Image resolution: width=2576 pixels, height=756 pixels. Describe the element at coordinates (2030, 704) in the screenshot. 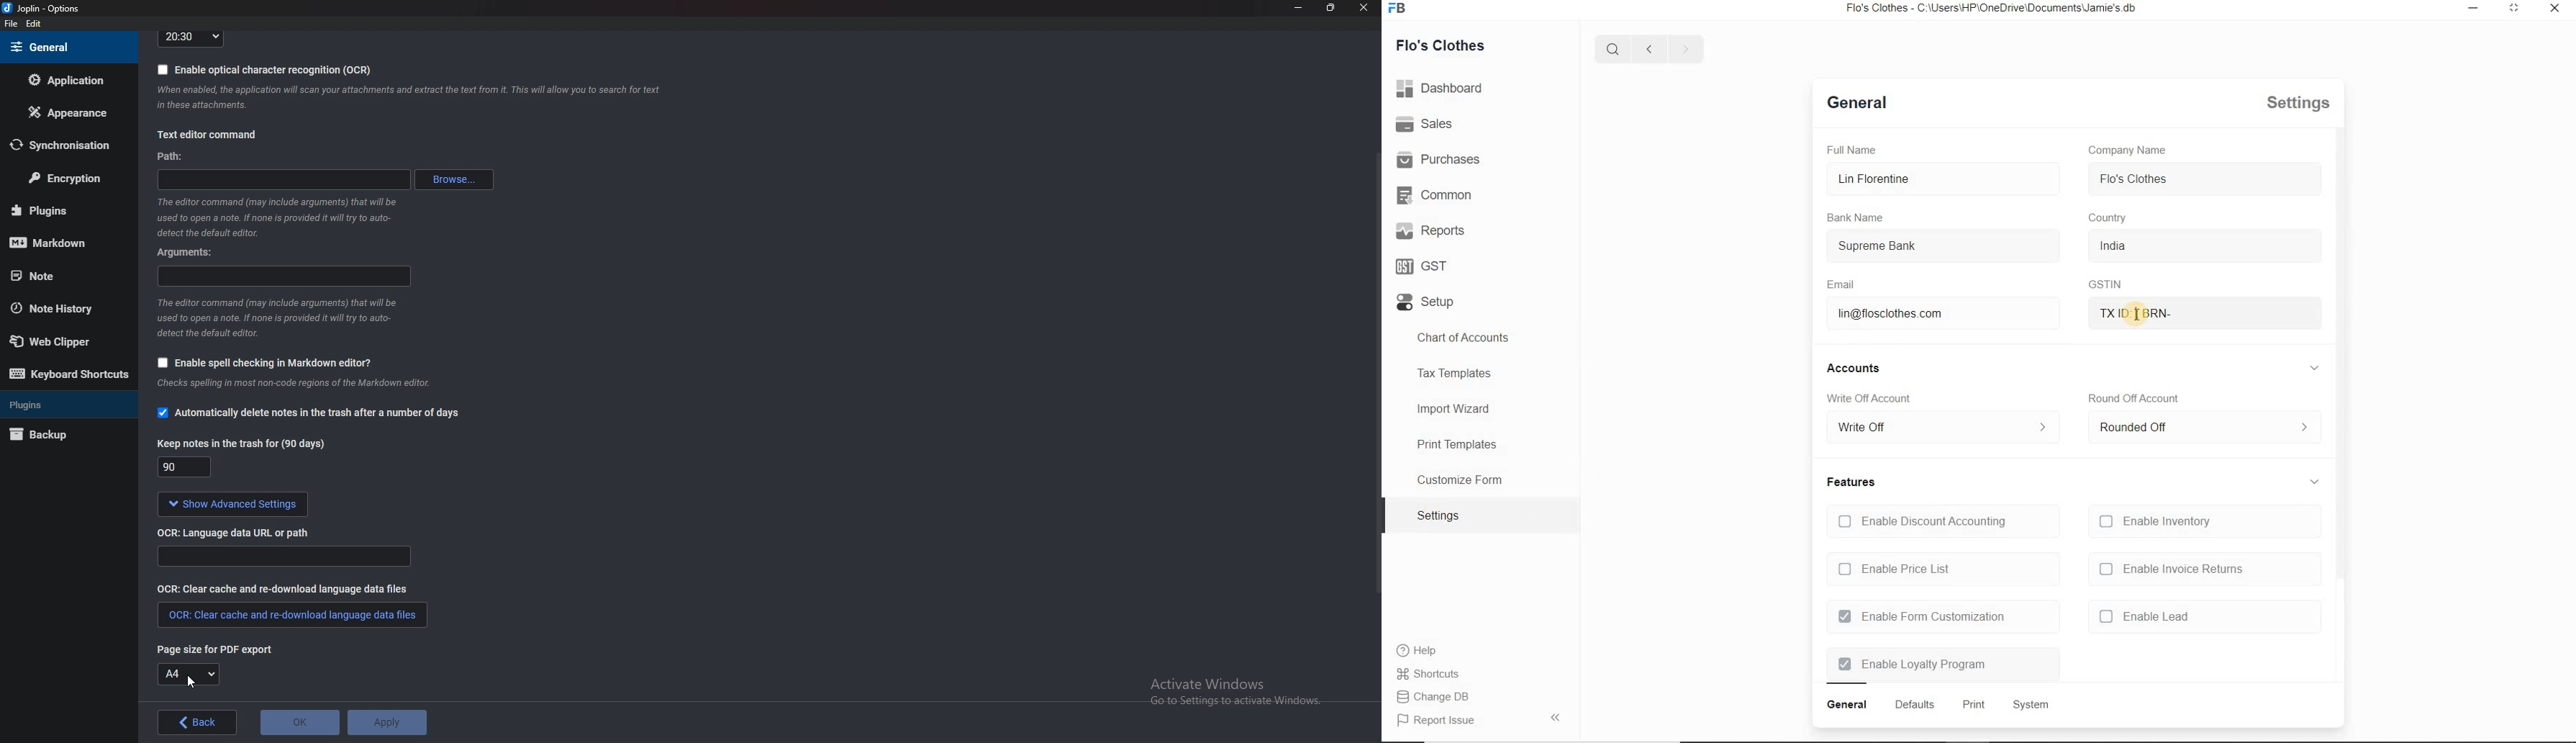

I see `system` at that location.